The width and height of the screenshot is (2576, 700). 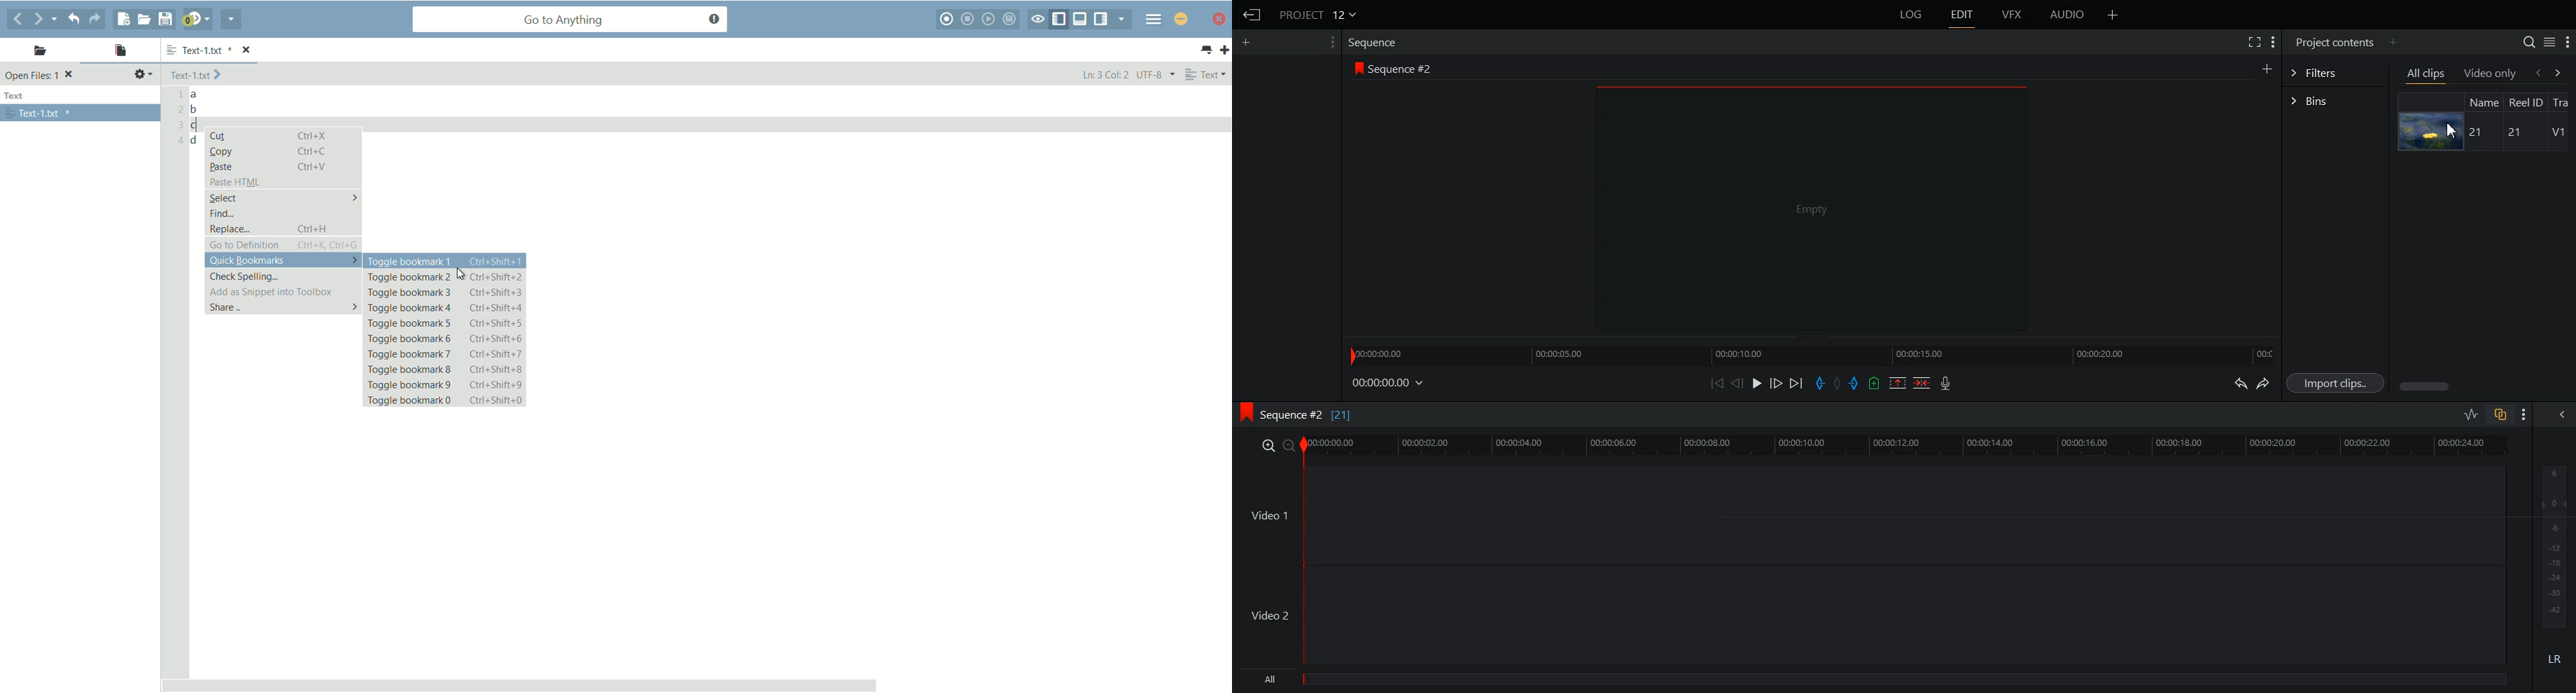 I want to click on Sequence #2 [21], so click(x=1307, y=416).